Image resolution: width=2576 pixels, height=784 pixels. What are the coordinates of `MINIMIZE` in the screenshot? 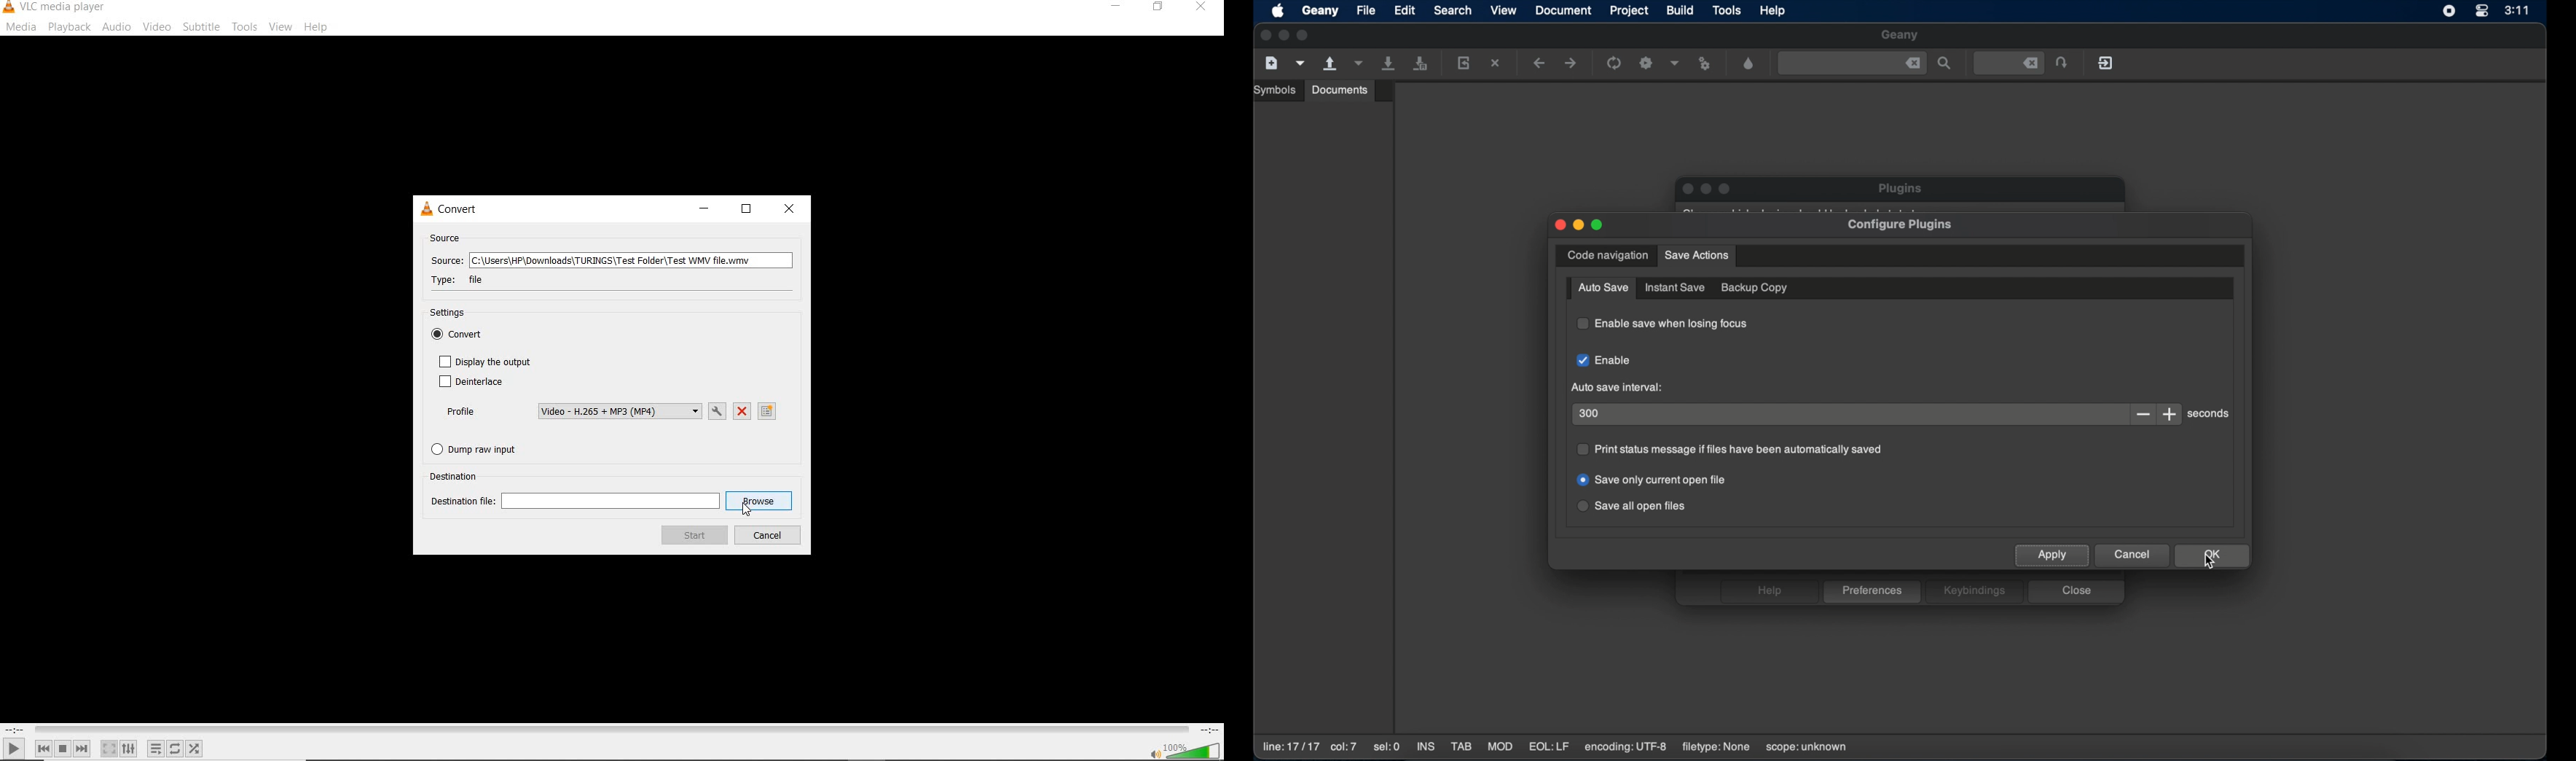 It's located at (702, 211).